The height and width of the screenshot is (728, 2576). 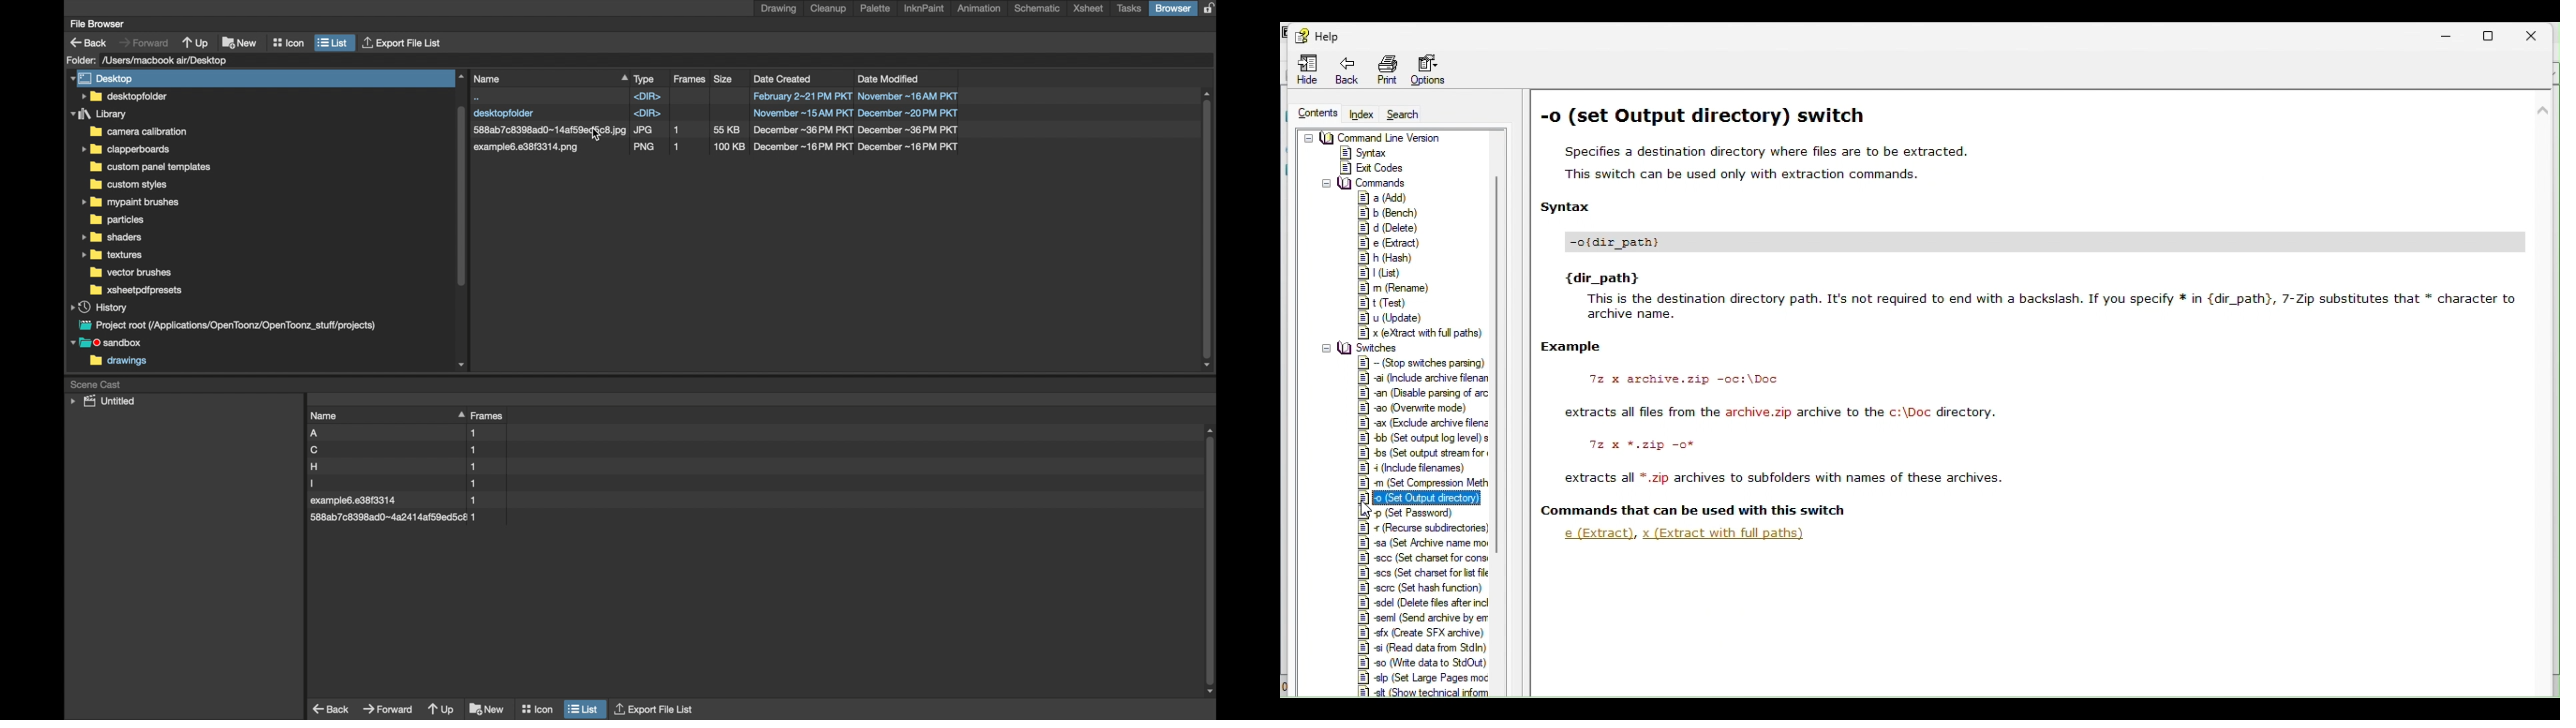 What do you see at coordinates (1422, 558) in the screenshot?
I see `Set charset for cons` at bounding box center [1422, 558].